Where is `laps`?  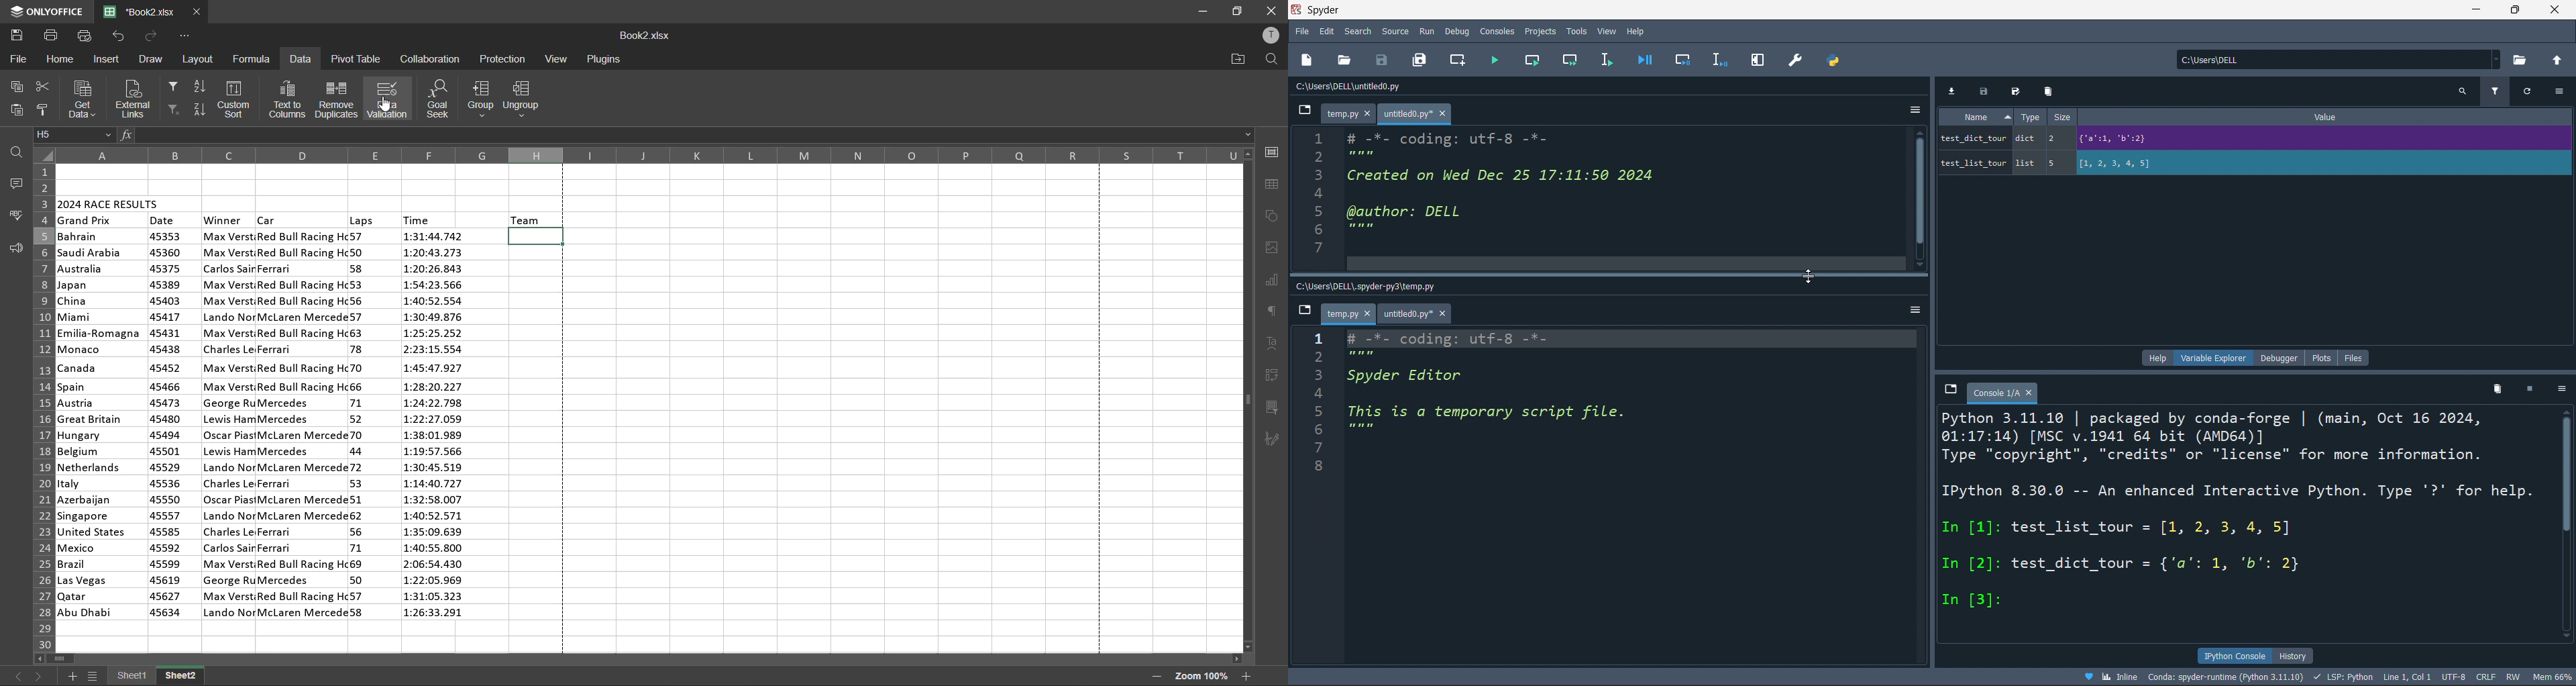
laps is located at coordinates (360, 426).